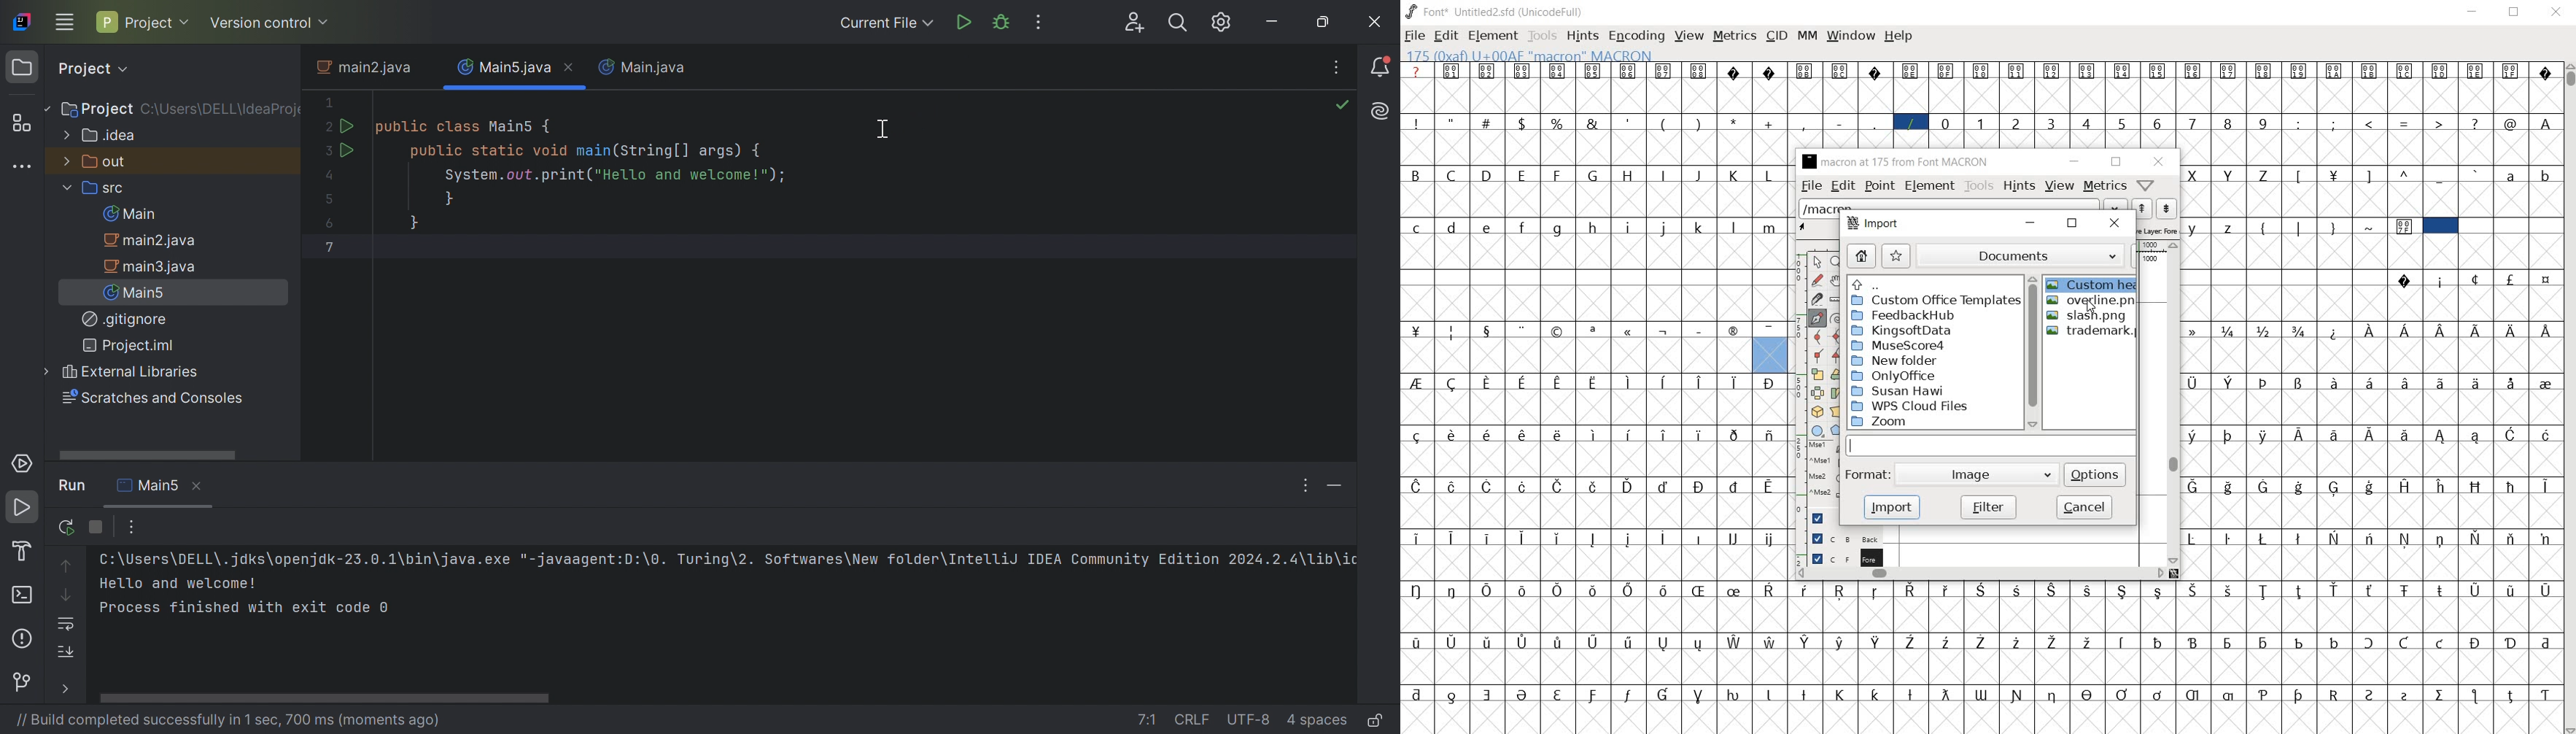 The height and width of the screenshot is (756, 2576). What do you see at coordinates (1524, 381) in the screenshot?
I see `Symbol` at bounding box center [1524, 381].